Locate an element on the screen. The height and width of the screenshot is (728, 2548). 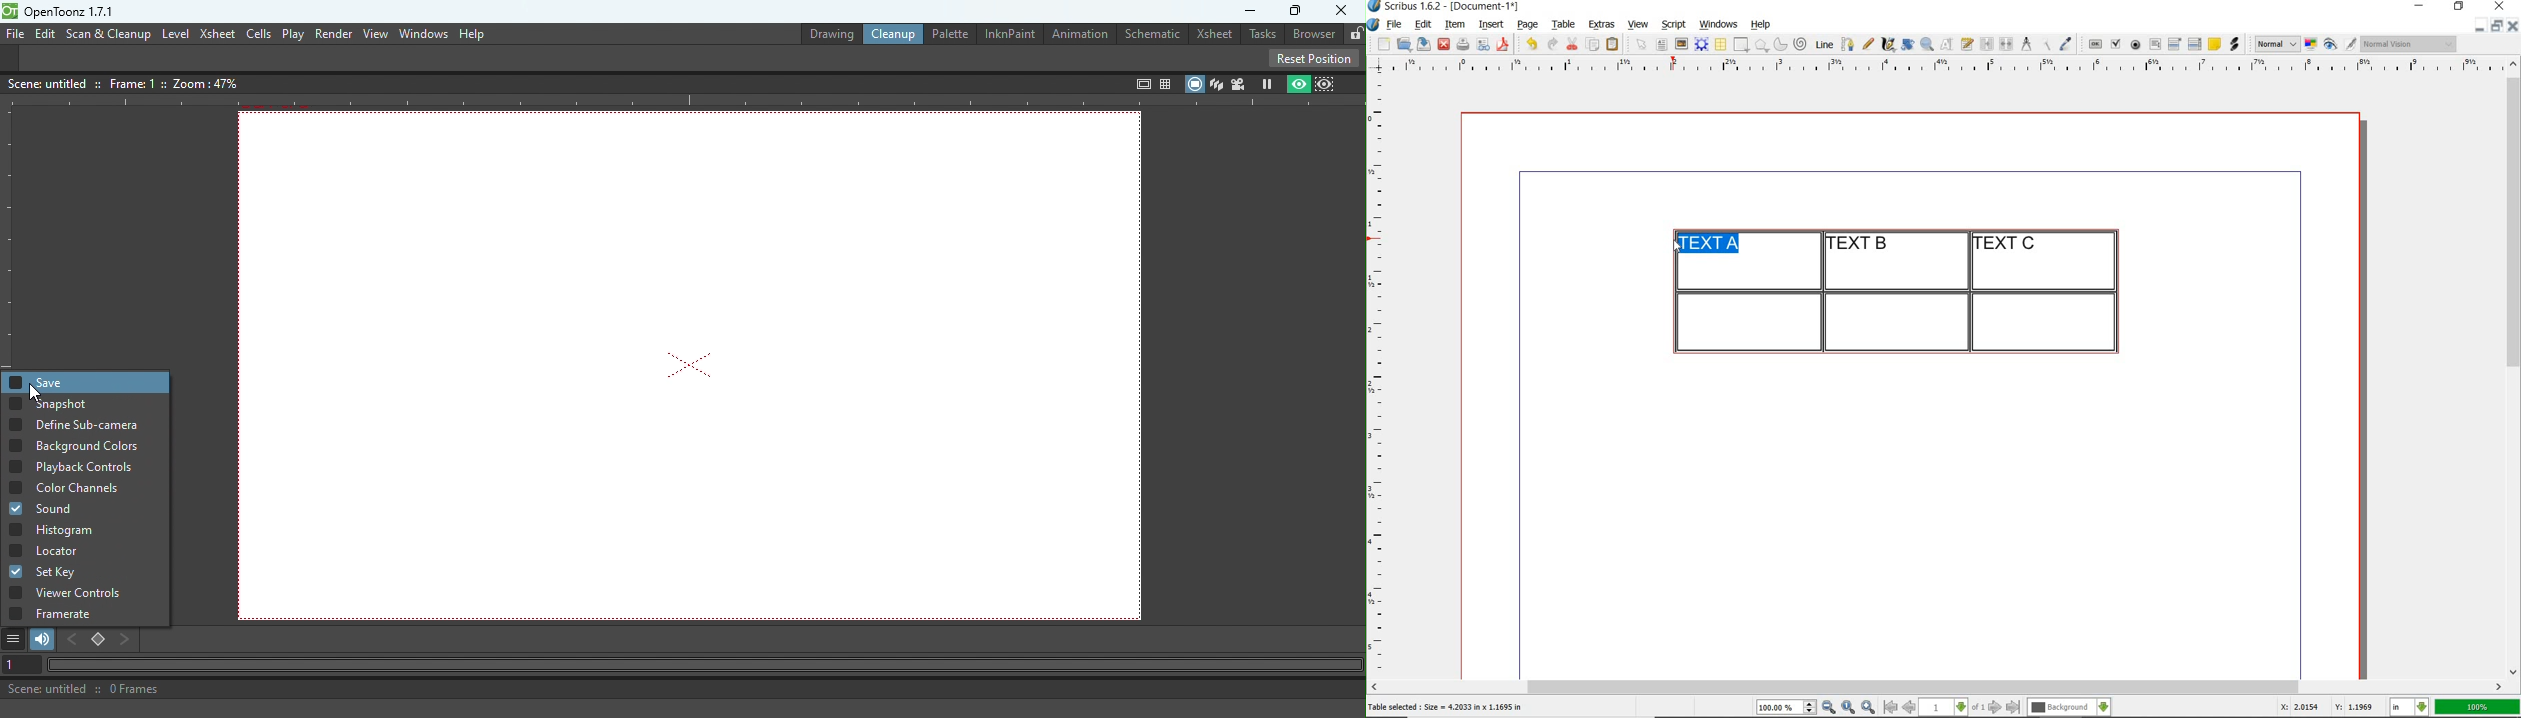
text frame is located at coordinates (1661, 45).